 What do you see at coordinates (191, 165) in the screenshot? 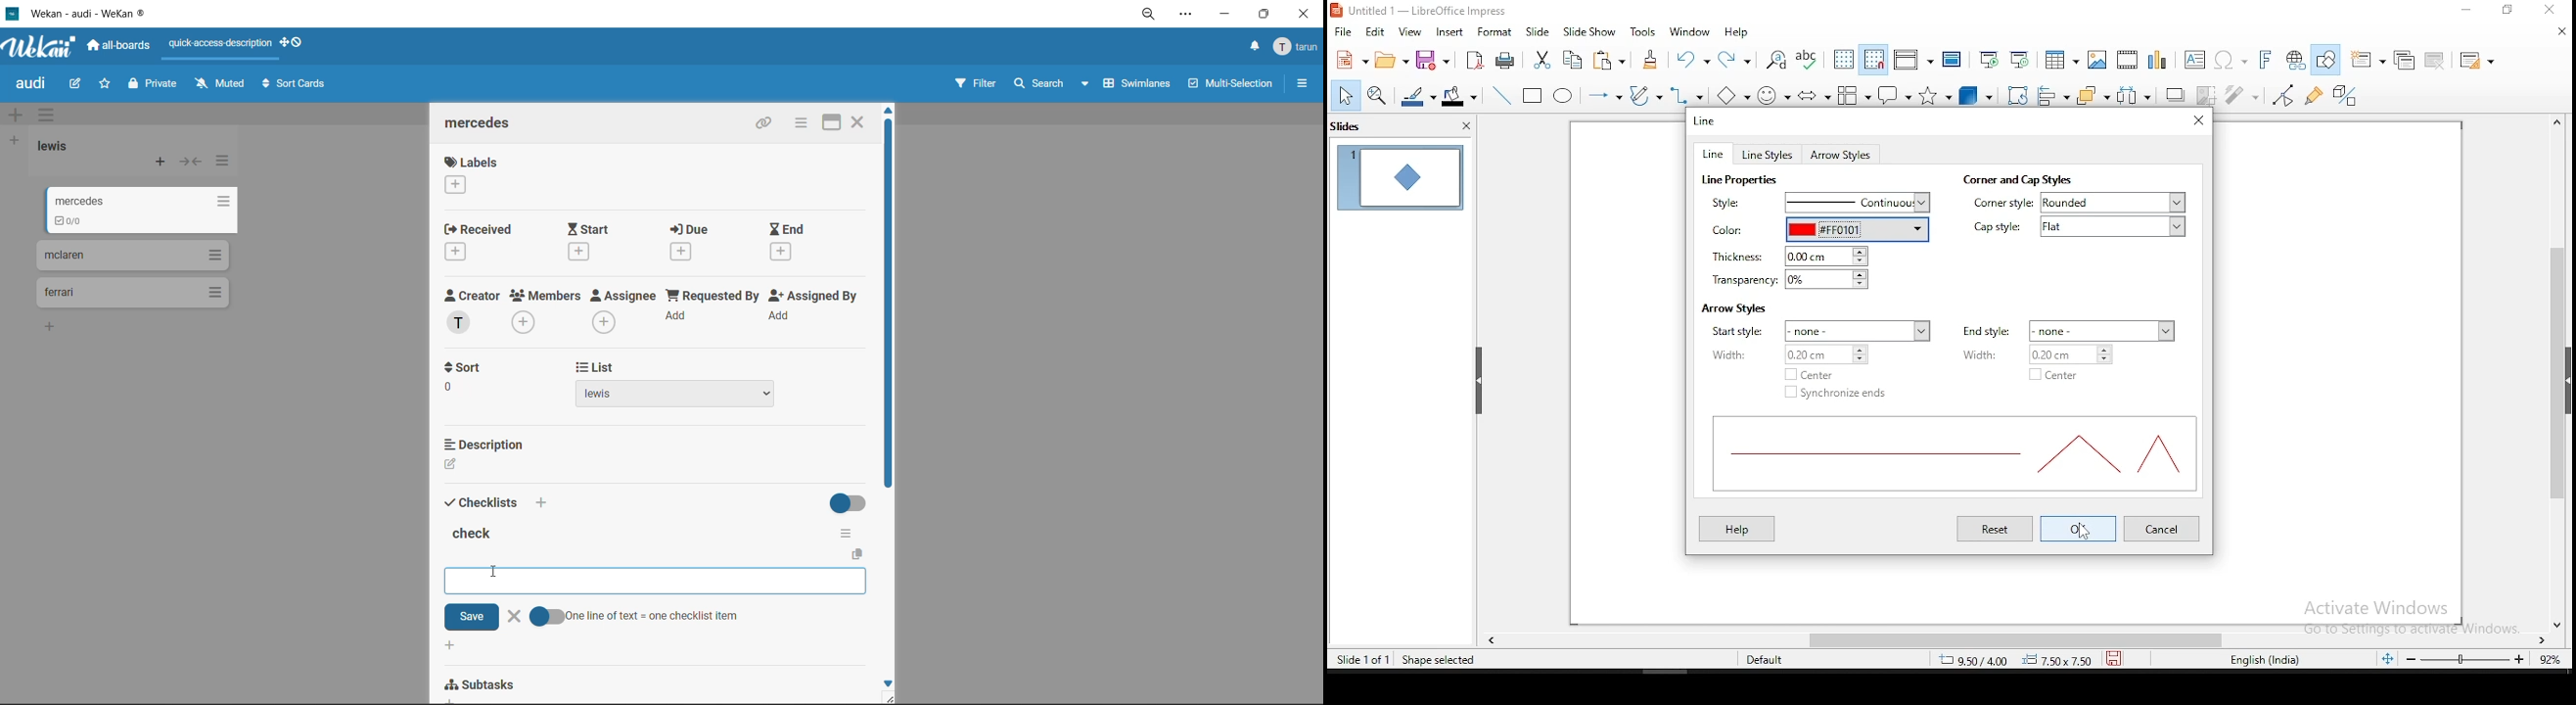
I see `collapse` at bounding box center [191, 165].